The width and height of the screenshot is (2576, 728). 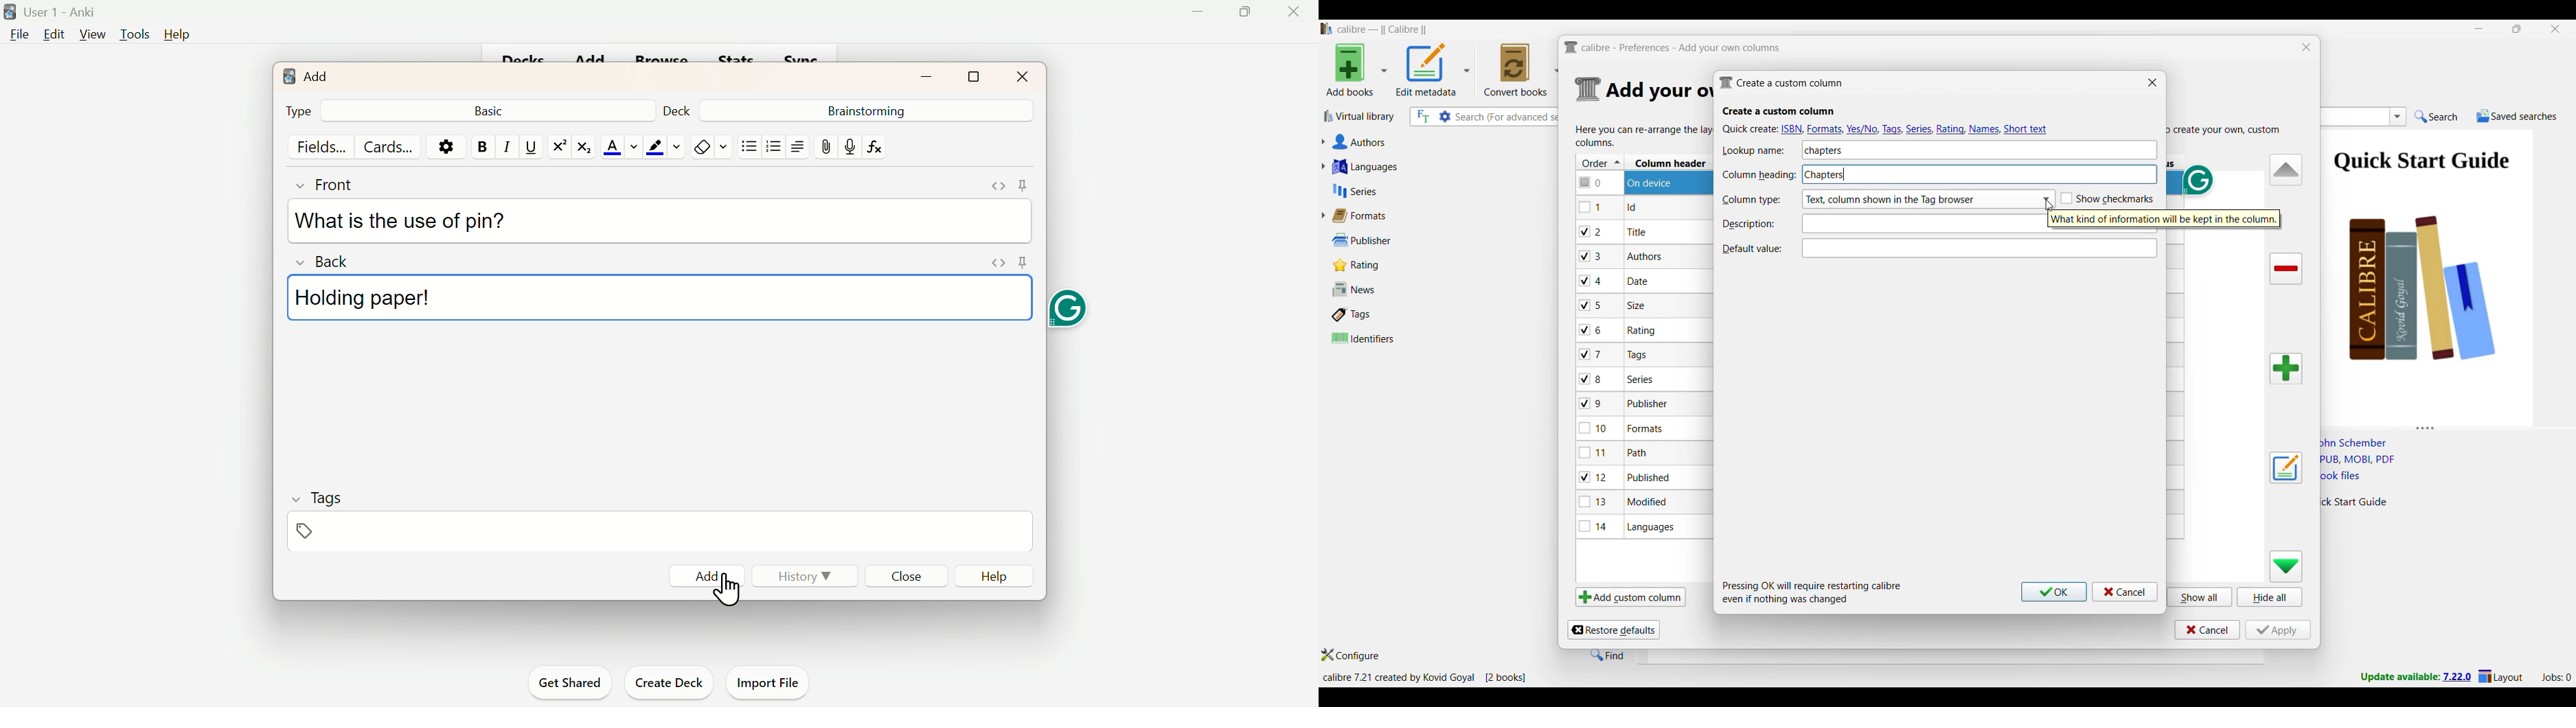 What do you see at coordinates (132, 32) in the screenshot?
I see `` at bounding box center [132, 32].